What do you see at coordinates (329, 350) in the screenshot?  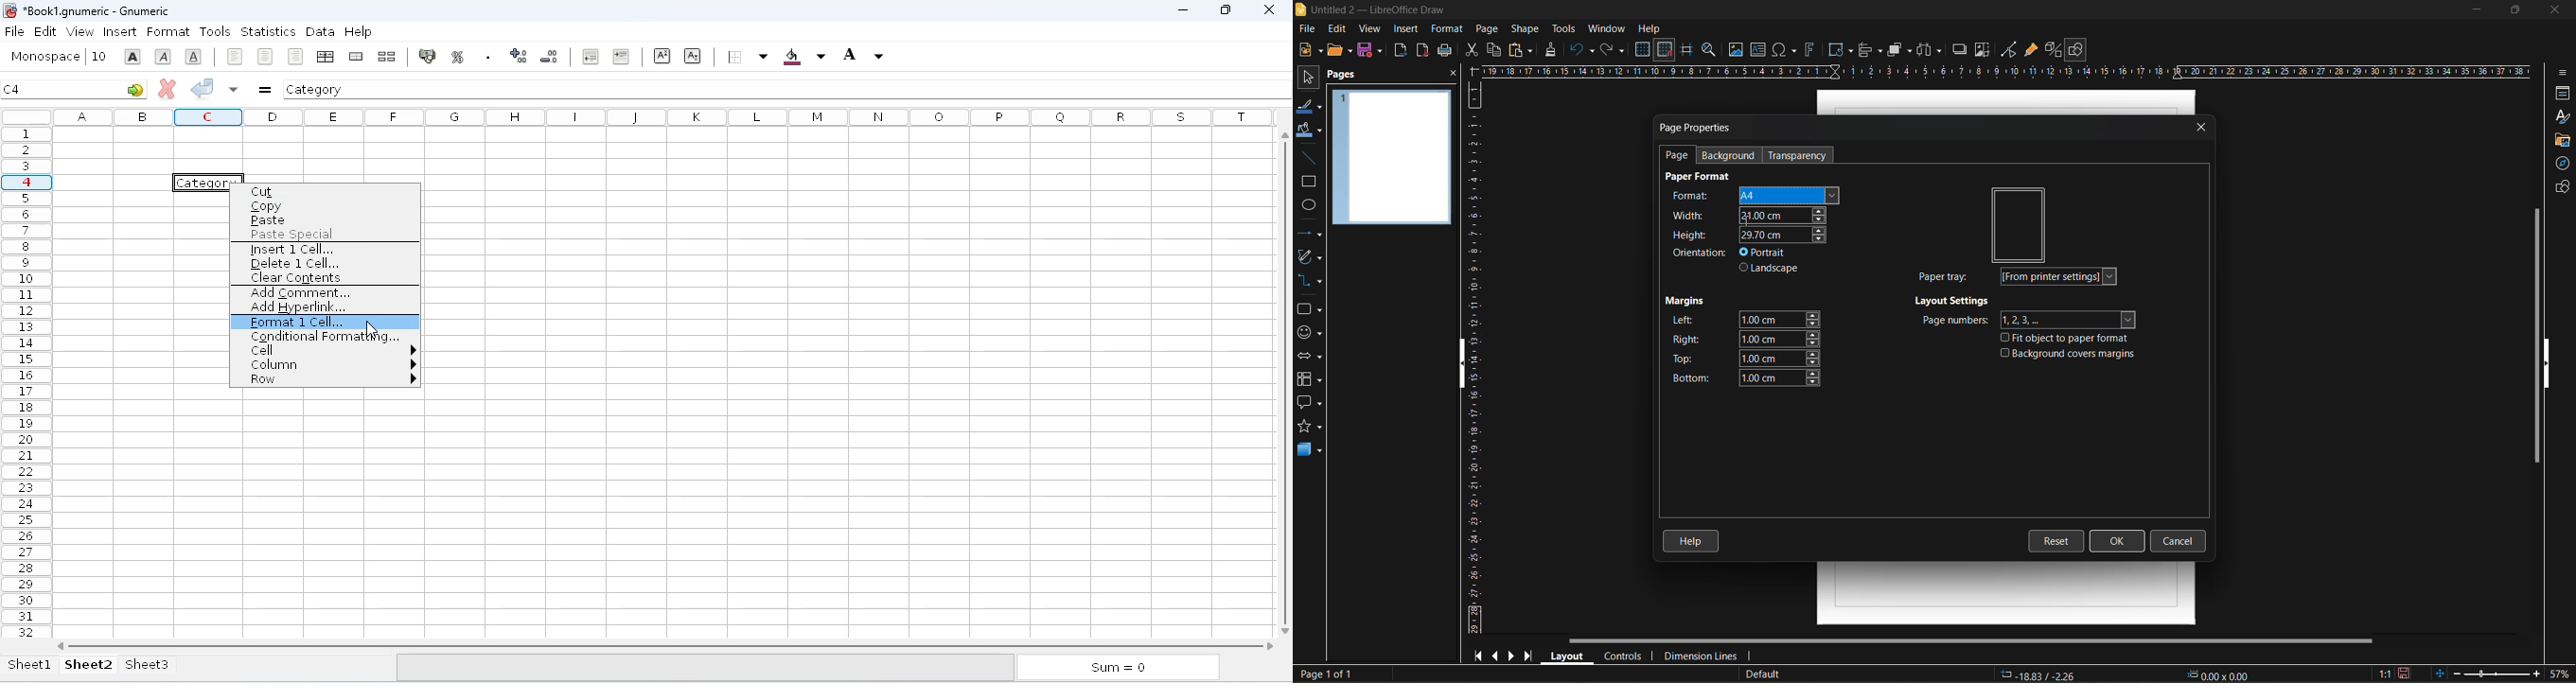 I see `cell` at bounding box center [329, 350].